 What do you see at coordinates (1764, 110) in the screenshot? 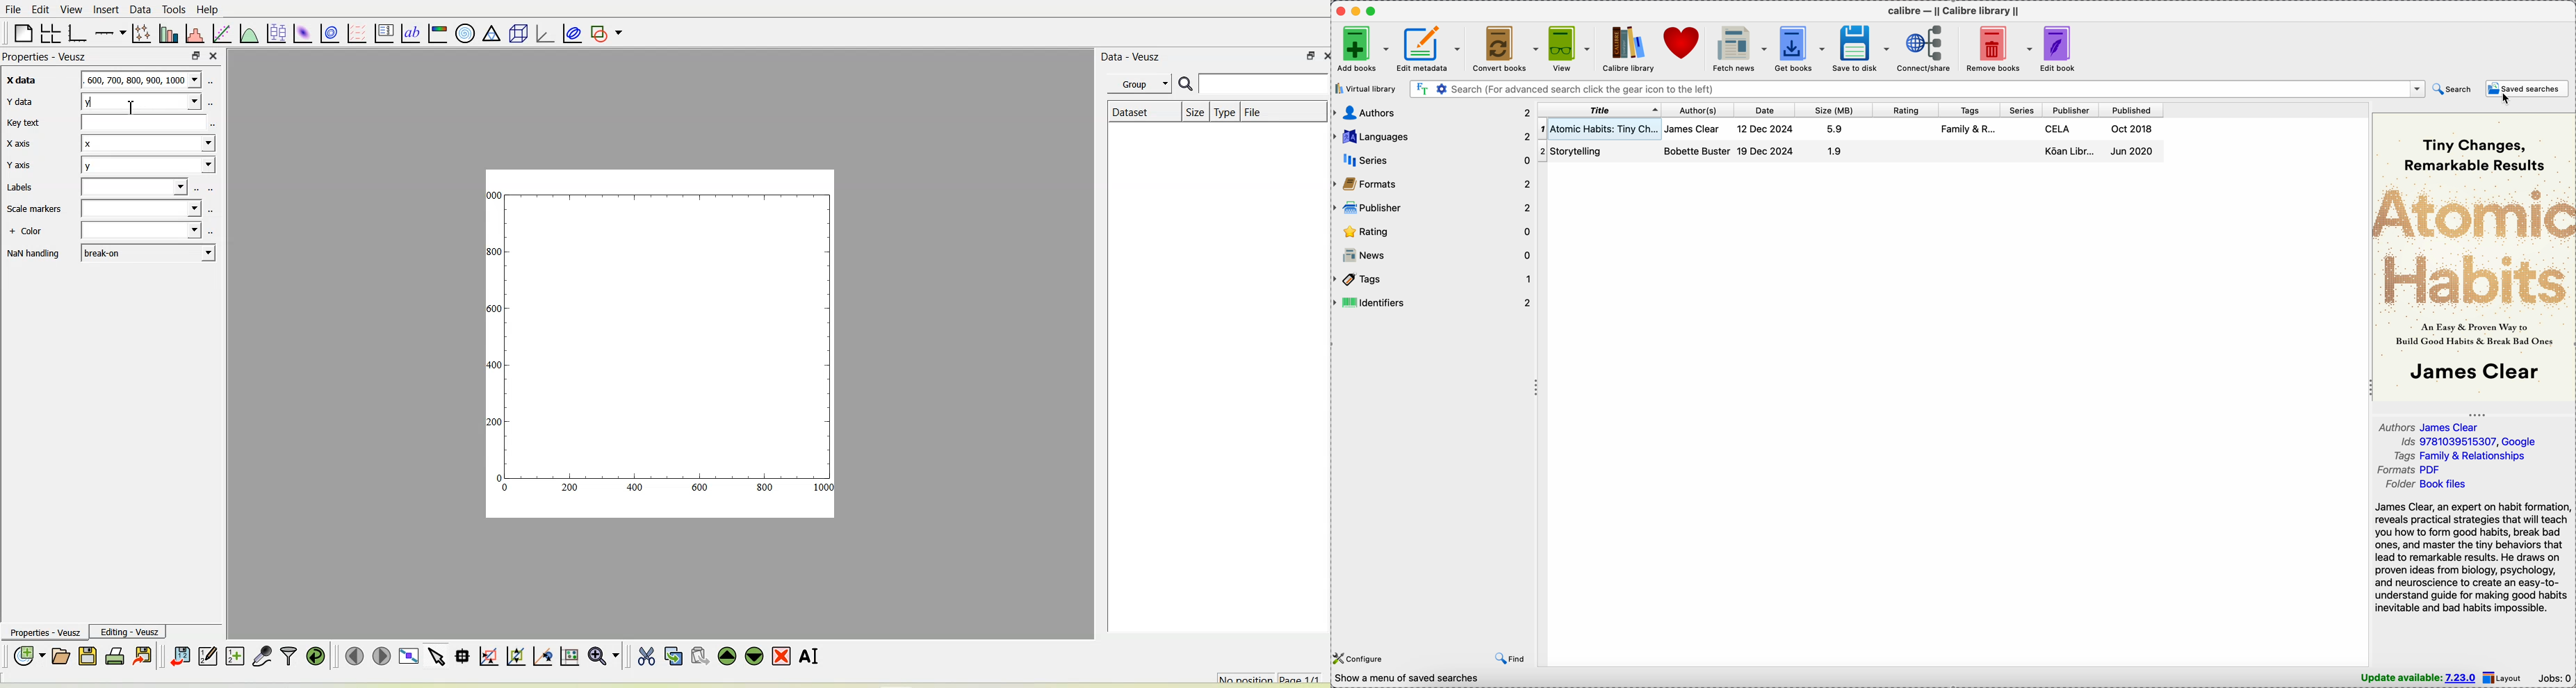
I see `date` at bounding box center [1764, 110].